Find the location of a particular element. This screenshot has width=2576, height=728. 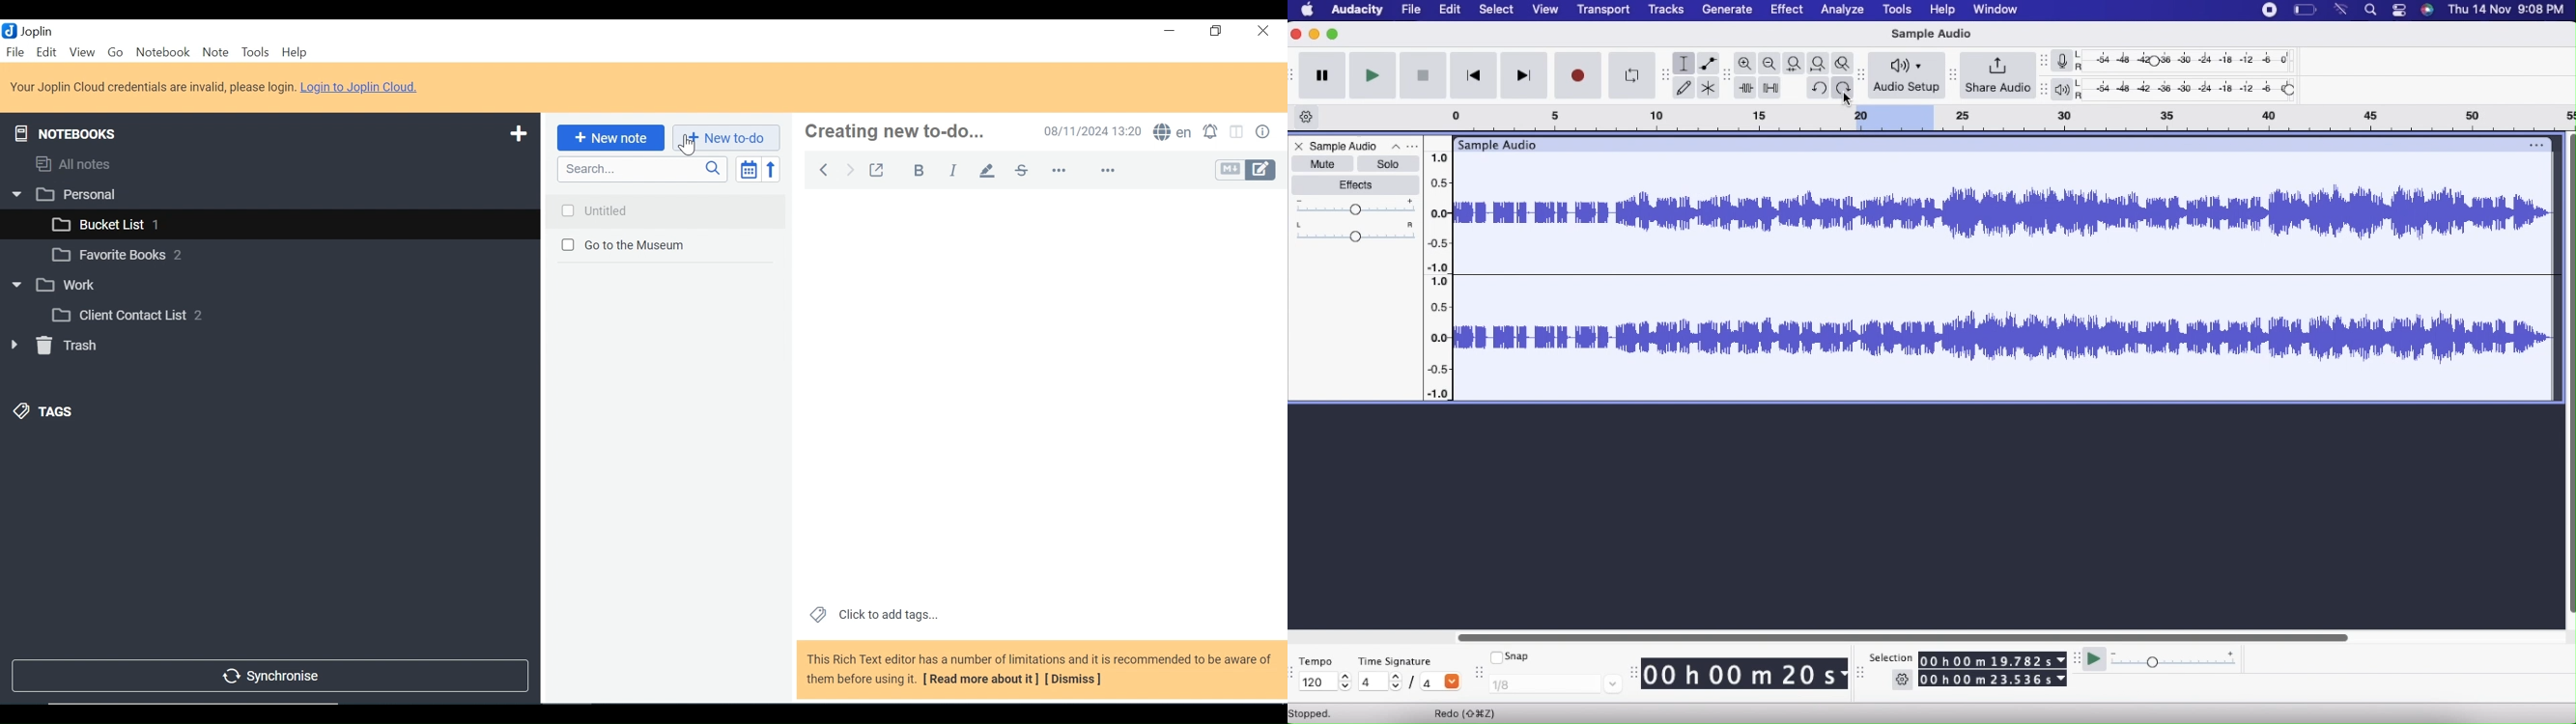

This Rich Text editor has a number of limitations and it is recommended to be aware of them before using it is located at coordinates (1040, 670).